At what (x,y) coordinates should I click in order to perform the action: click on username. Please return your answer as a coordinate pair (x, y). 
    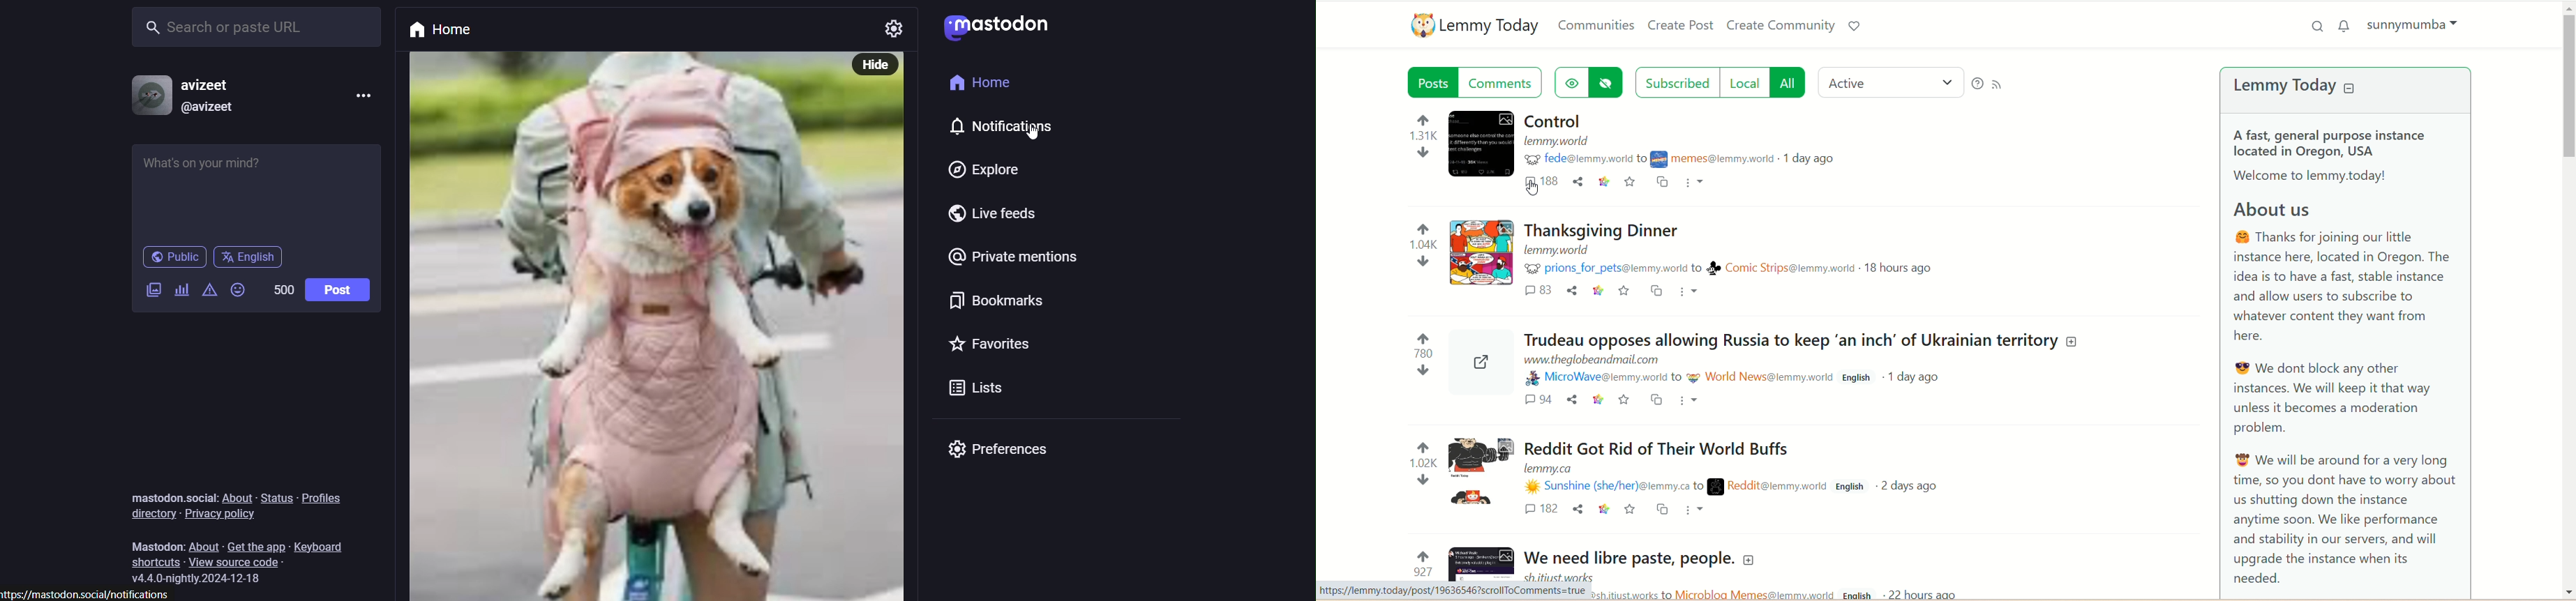
    Looking at the image, I should click on (214, 84).